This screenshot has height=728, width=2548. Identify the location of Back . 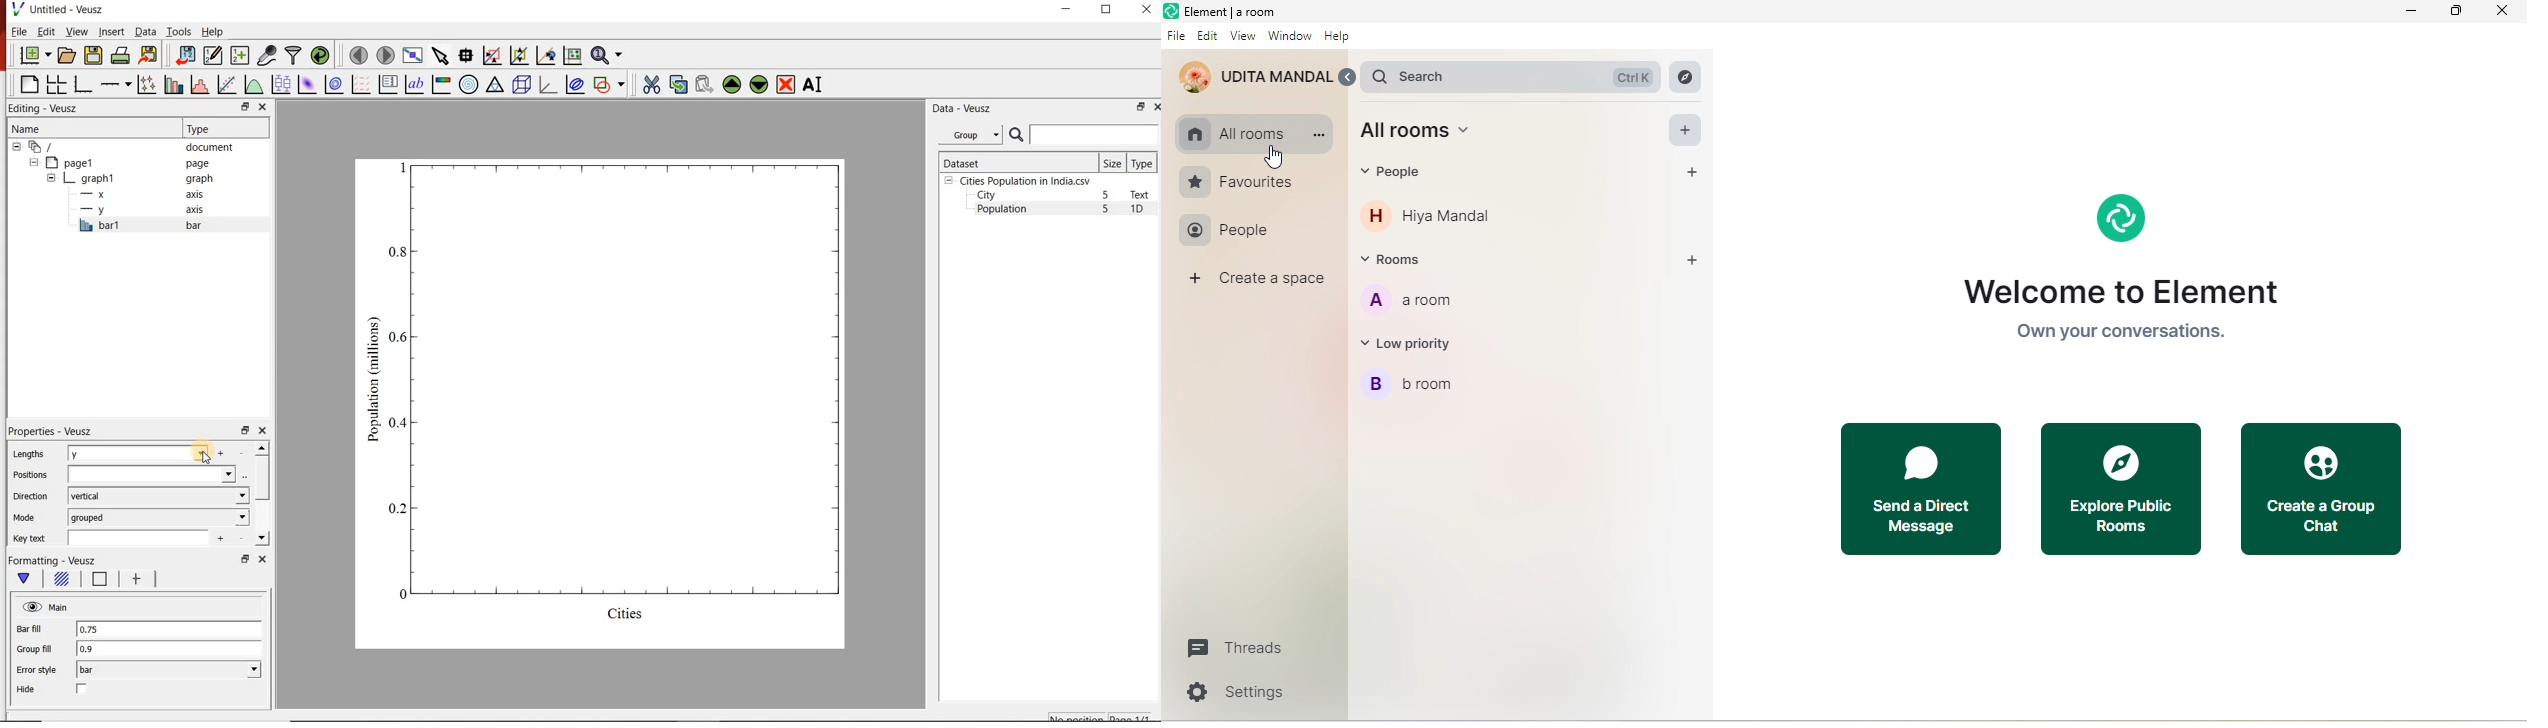
(1351, 76).